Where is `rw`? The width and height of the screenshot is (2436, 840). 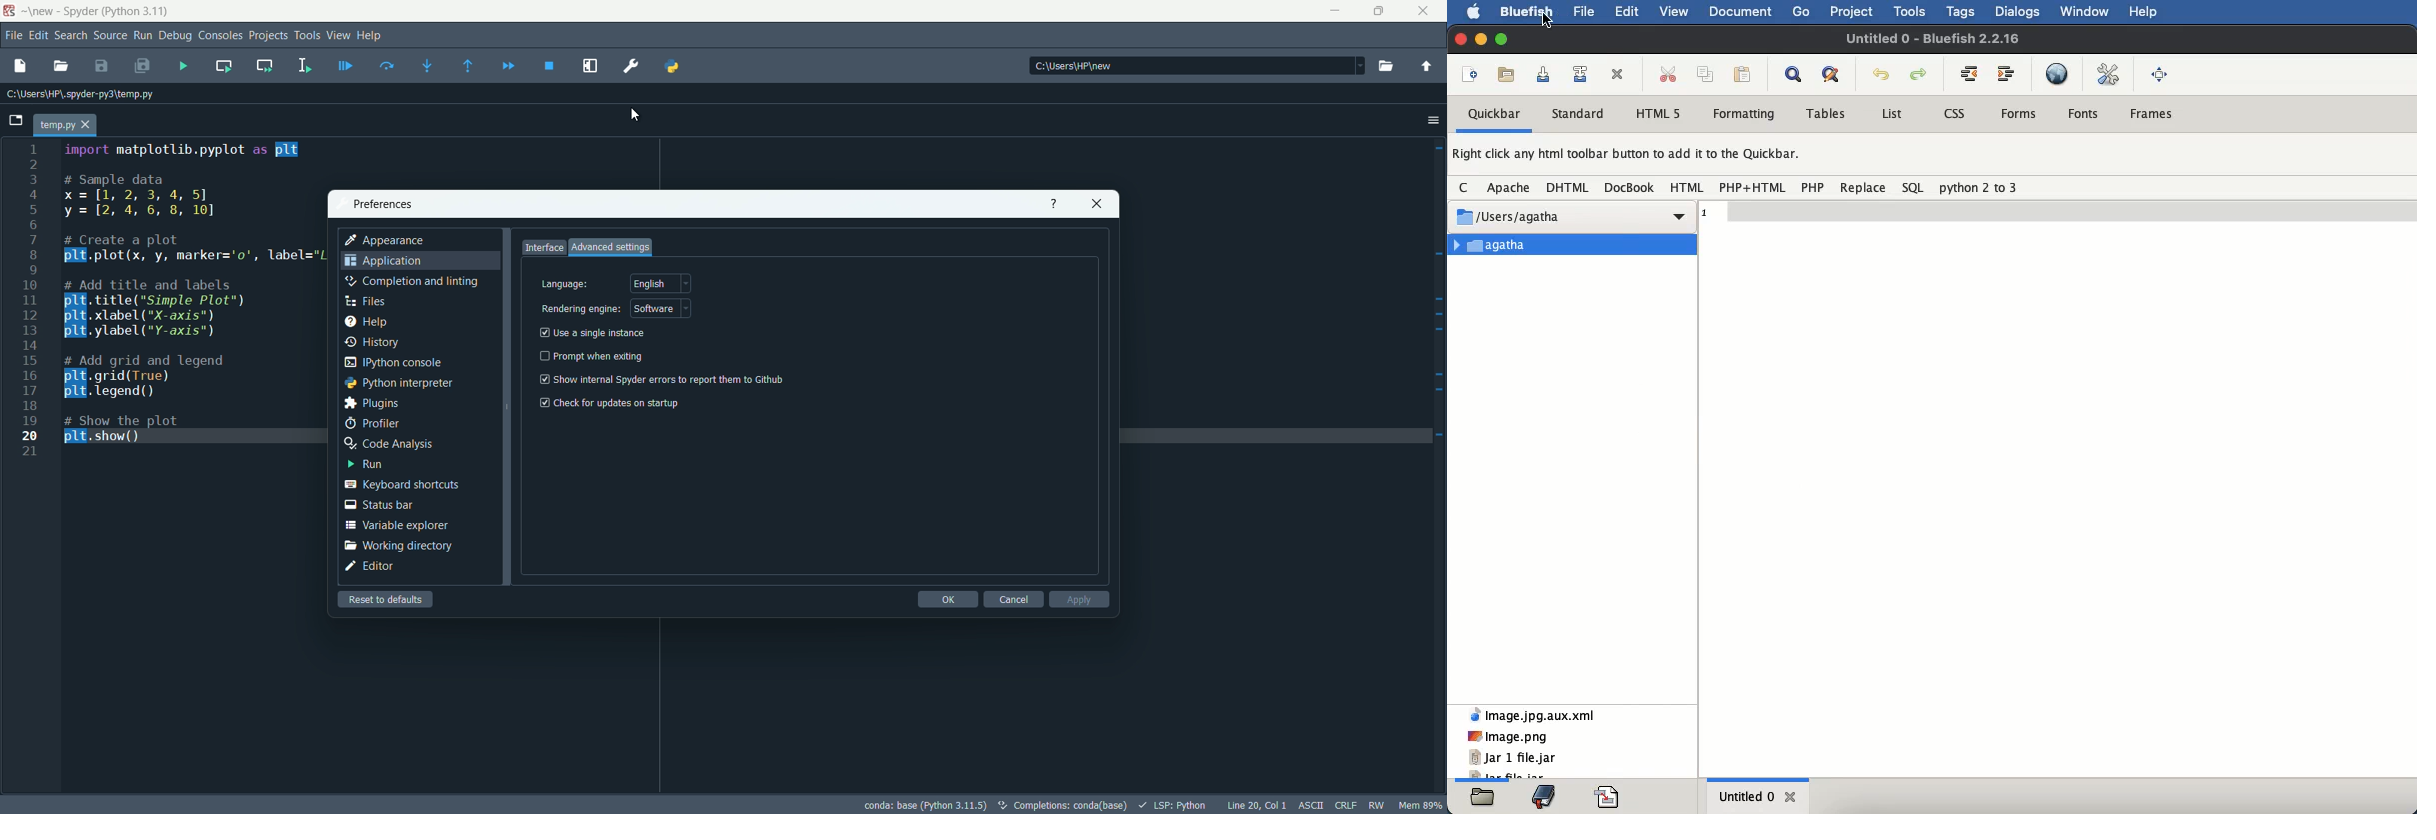
rw is located at coordinates (1376, 805).